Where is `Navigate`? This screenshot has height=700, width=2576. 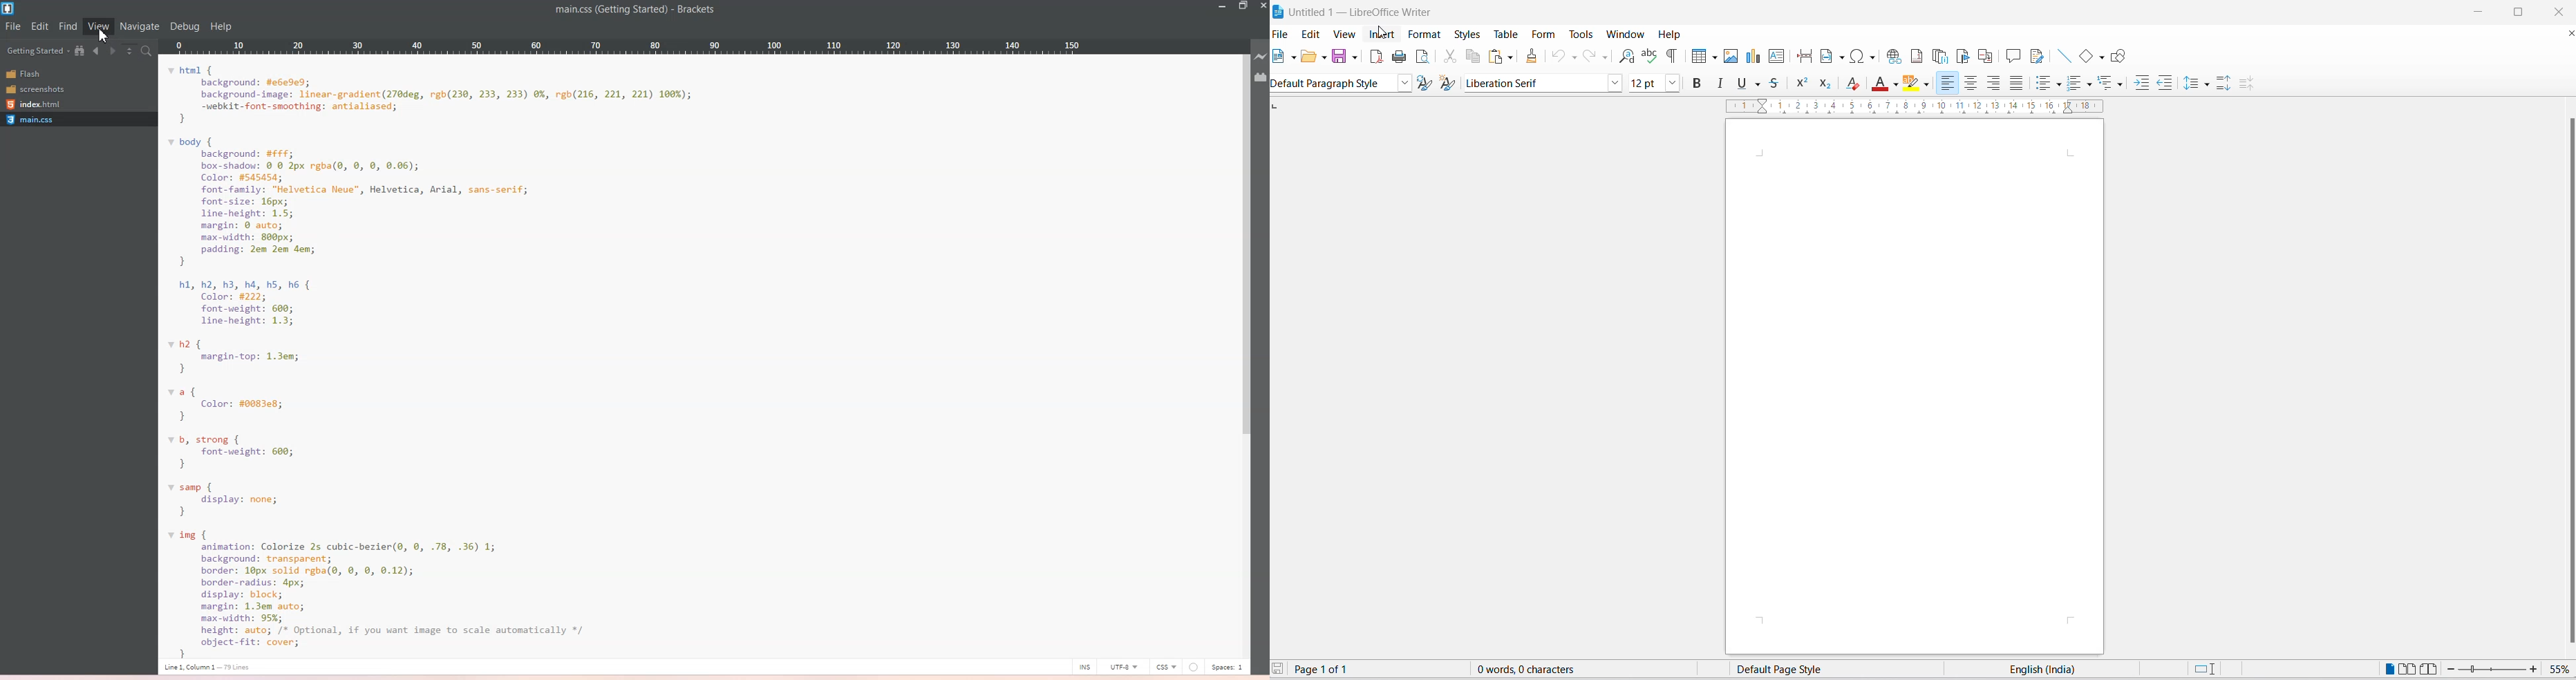
Navigate is located at coordinates (140, 26).